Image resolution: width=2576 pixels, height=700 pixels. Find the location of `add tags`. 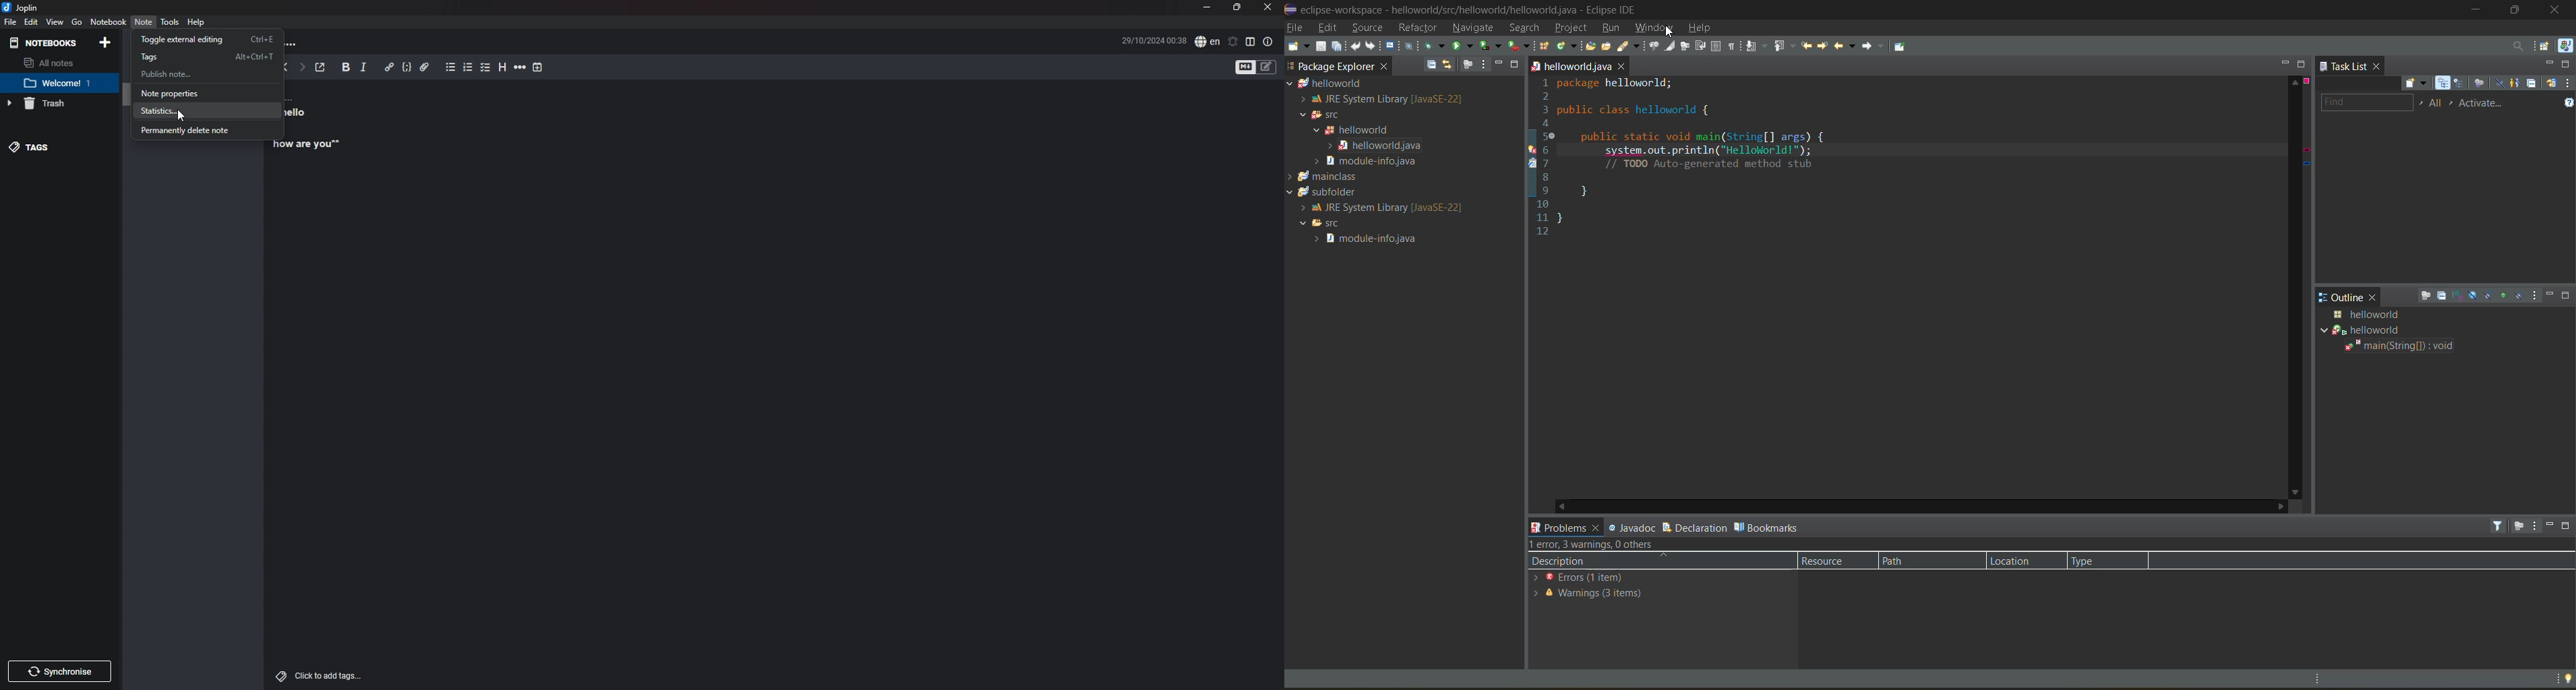

add tags is located at coordinates (322, 676).